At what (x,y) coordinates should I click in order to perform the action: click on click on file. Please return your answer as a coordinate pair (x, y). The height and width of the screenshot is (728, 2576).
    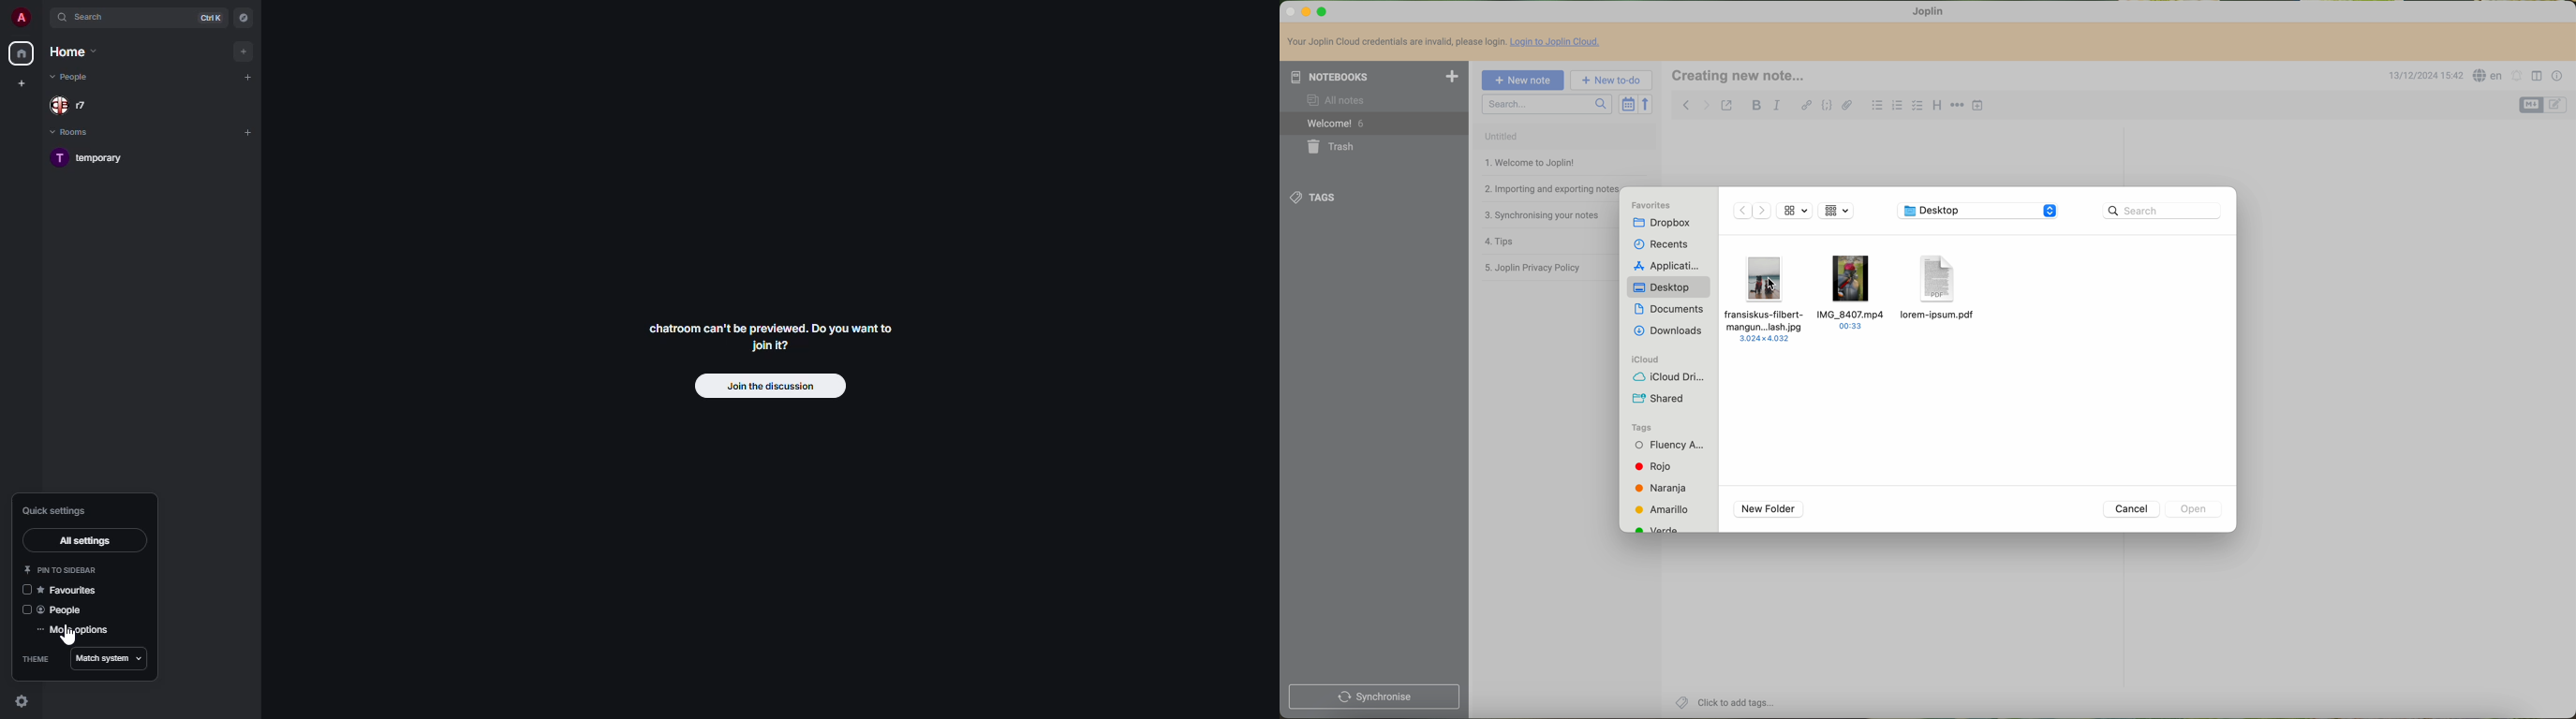
    Looking at the image, I should click on (1767, 300).